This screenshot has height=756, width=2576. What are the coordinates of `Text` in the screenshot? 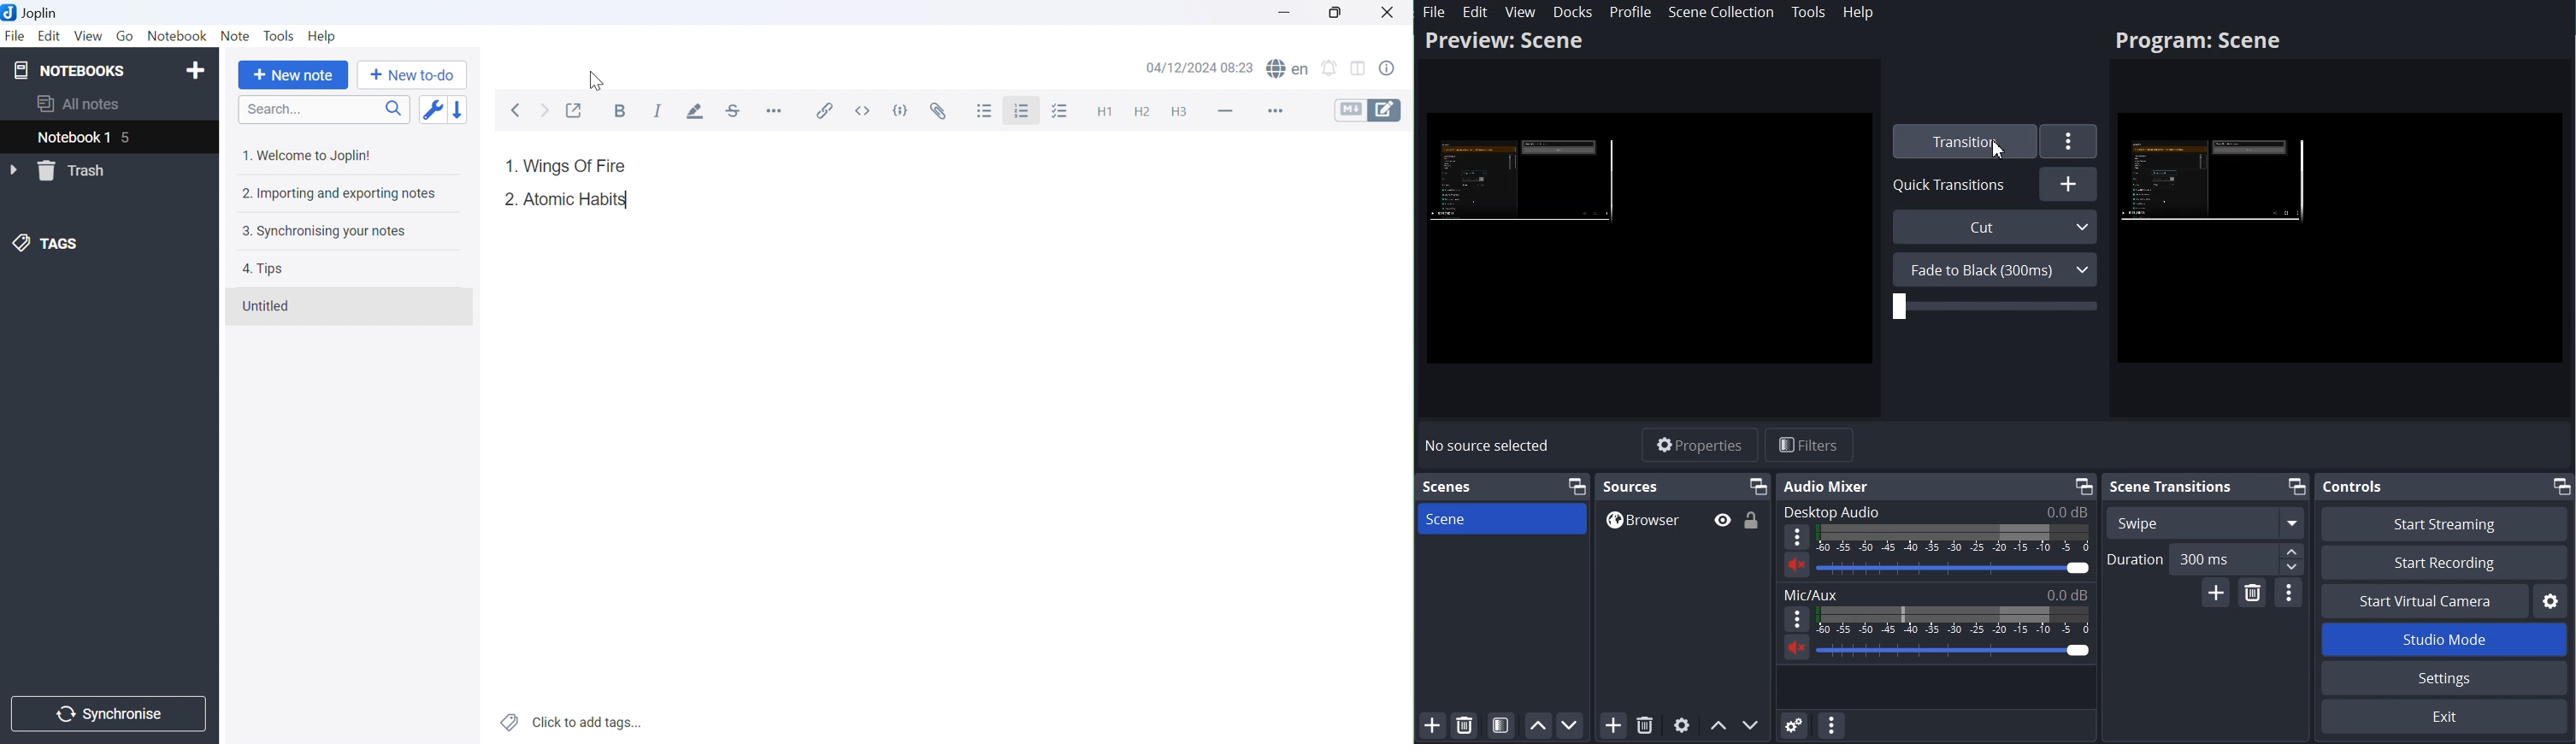 It's located at (1935, 511).